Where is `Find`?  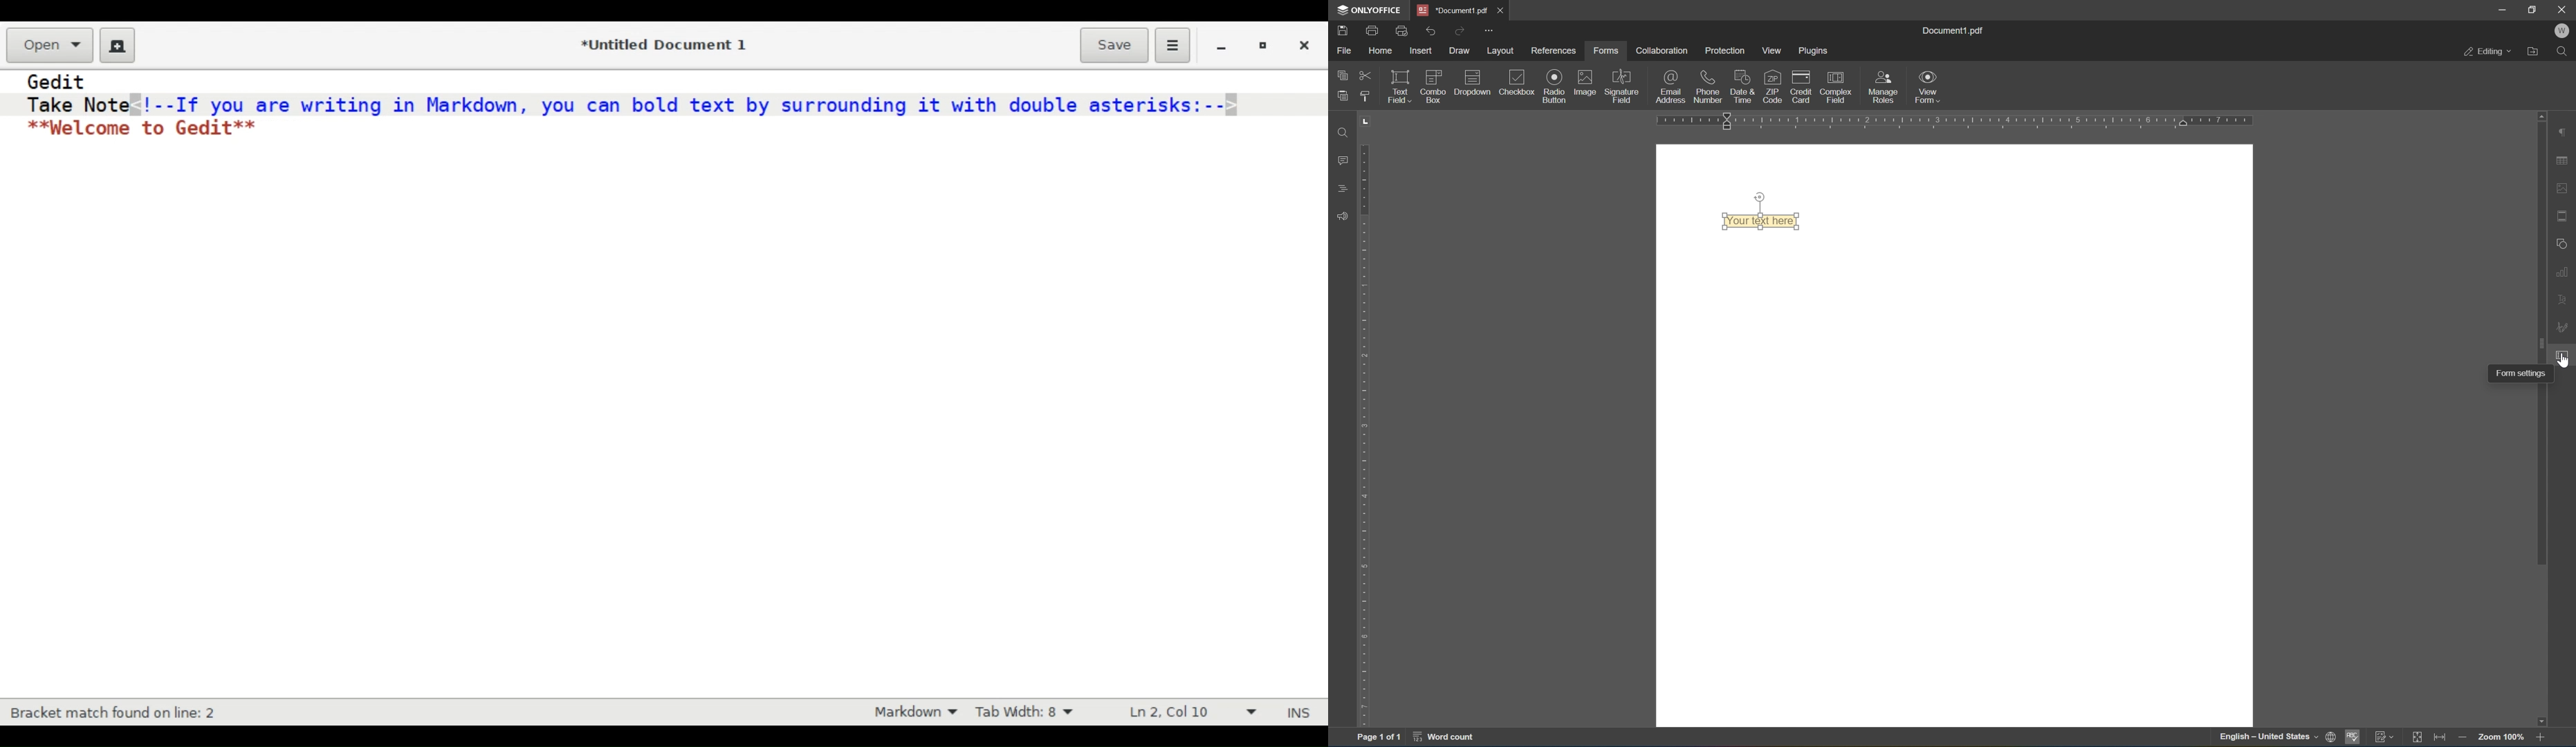
Find is located at coordinates (2566, 51).